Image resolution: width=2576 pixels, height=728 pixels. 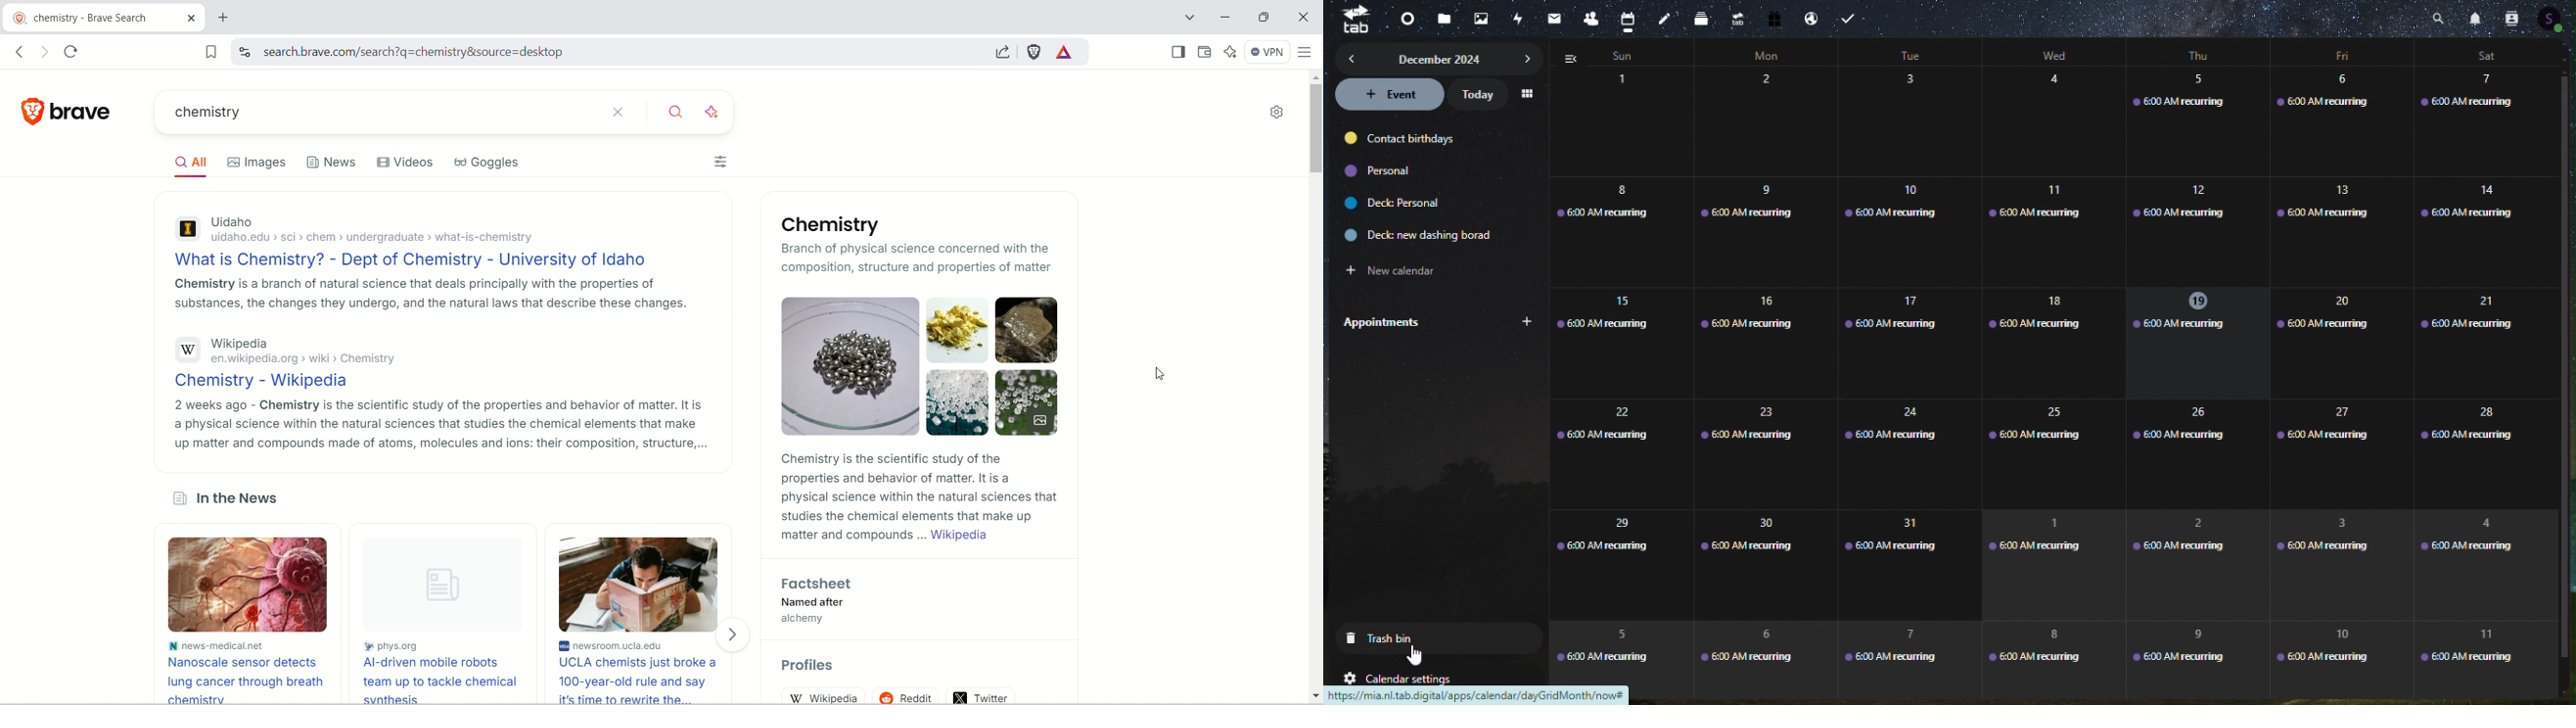 What do you see at coordinates (1529, 93) in the screenshot?
I see `menu` at bounding box center [1529, 93].